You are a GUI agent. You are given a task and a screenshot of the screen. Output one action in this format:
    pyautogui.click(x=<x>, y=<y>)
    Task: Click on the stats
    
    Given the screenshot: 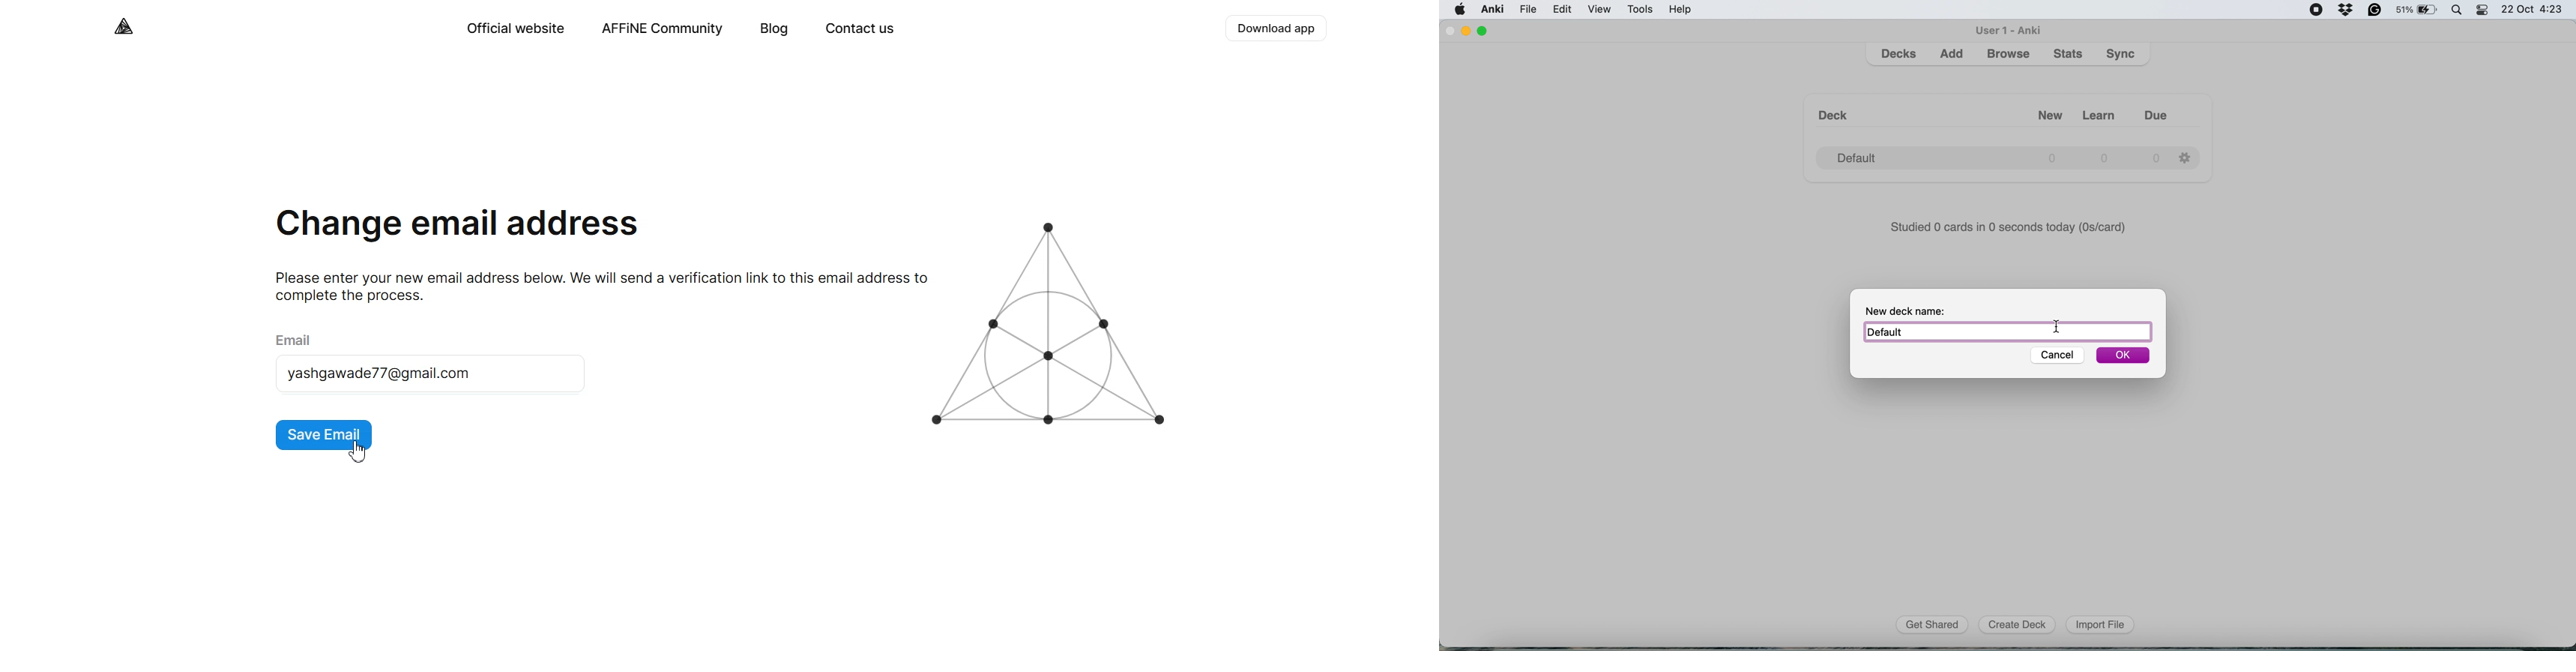 What is the action you would take?
    pyautogui.click(x=2069, y=55)
    